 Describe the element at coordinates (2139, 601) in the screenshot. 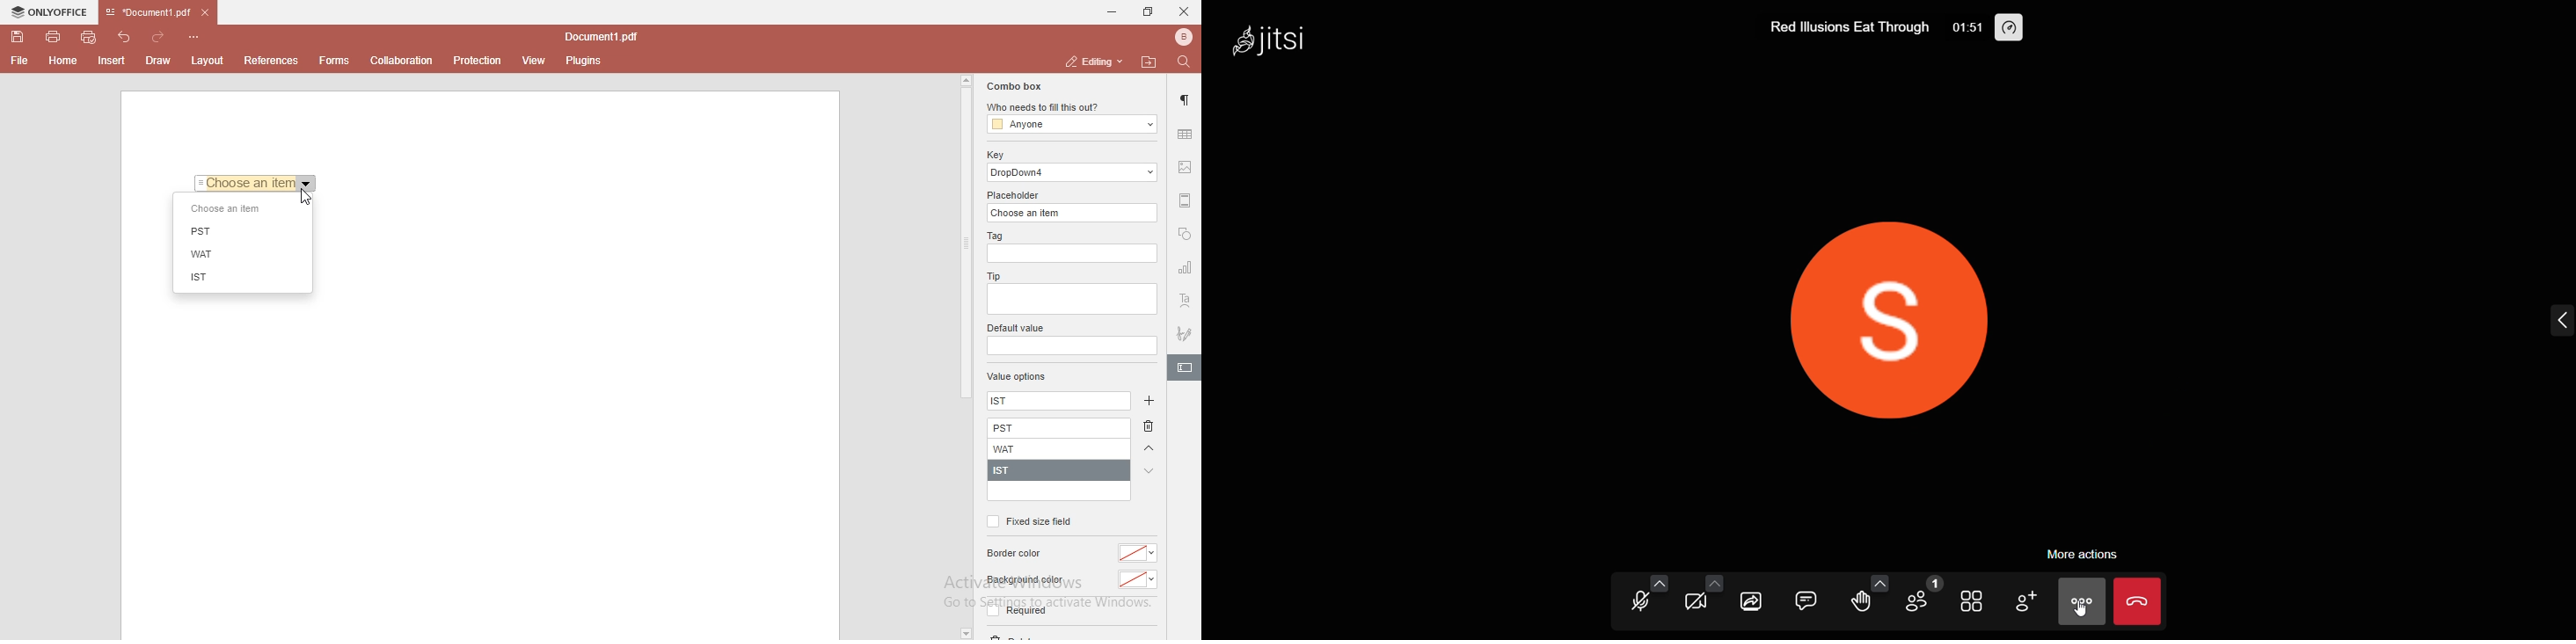

I see `end call` at that location.